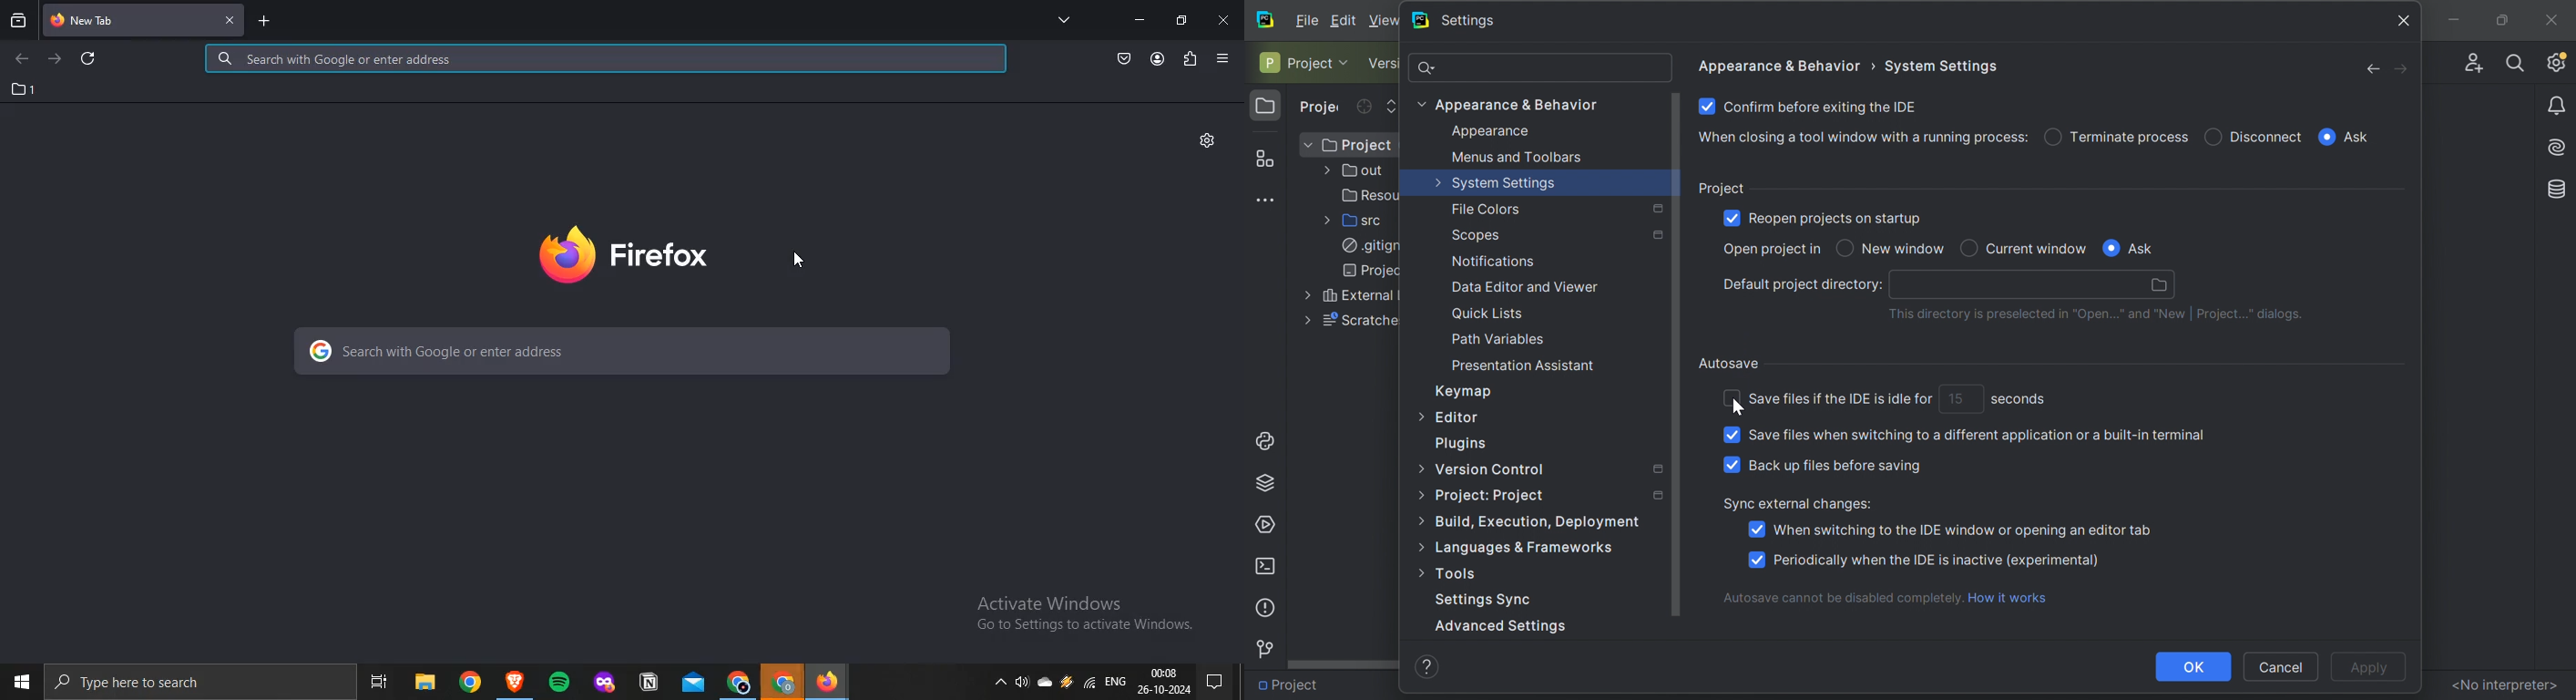 The width and height of the screenshot is (2576, 700). Describe the element at coordinates (1357, 296) in the screenshot. I see `External Libraries` at that location.